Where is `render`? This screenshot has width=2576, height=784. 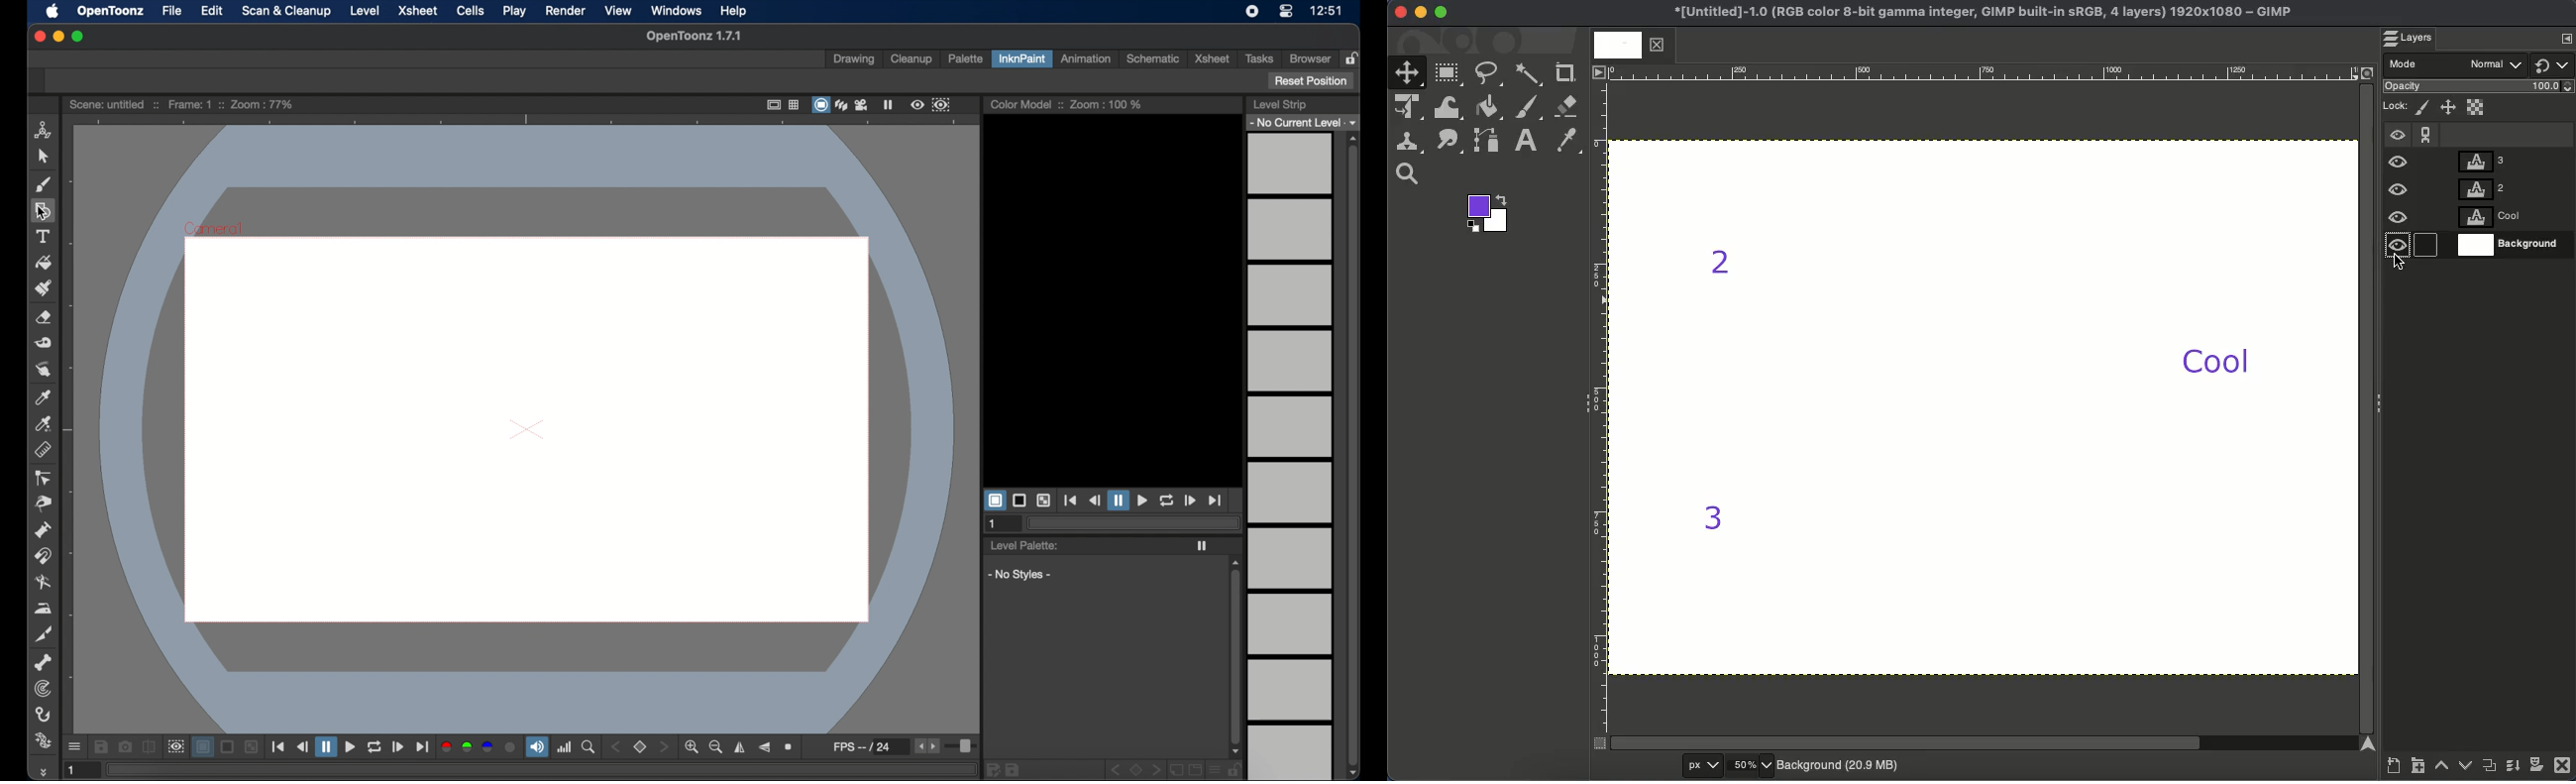
render is located at coordinates (565, 11).